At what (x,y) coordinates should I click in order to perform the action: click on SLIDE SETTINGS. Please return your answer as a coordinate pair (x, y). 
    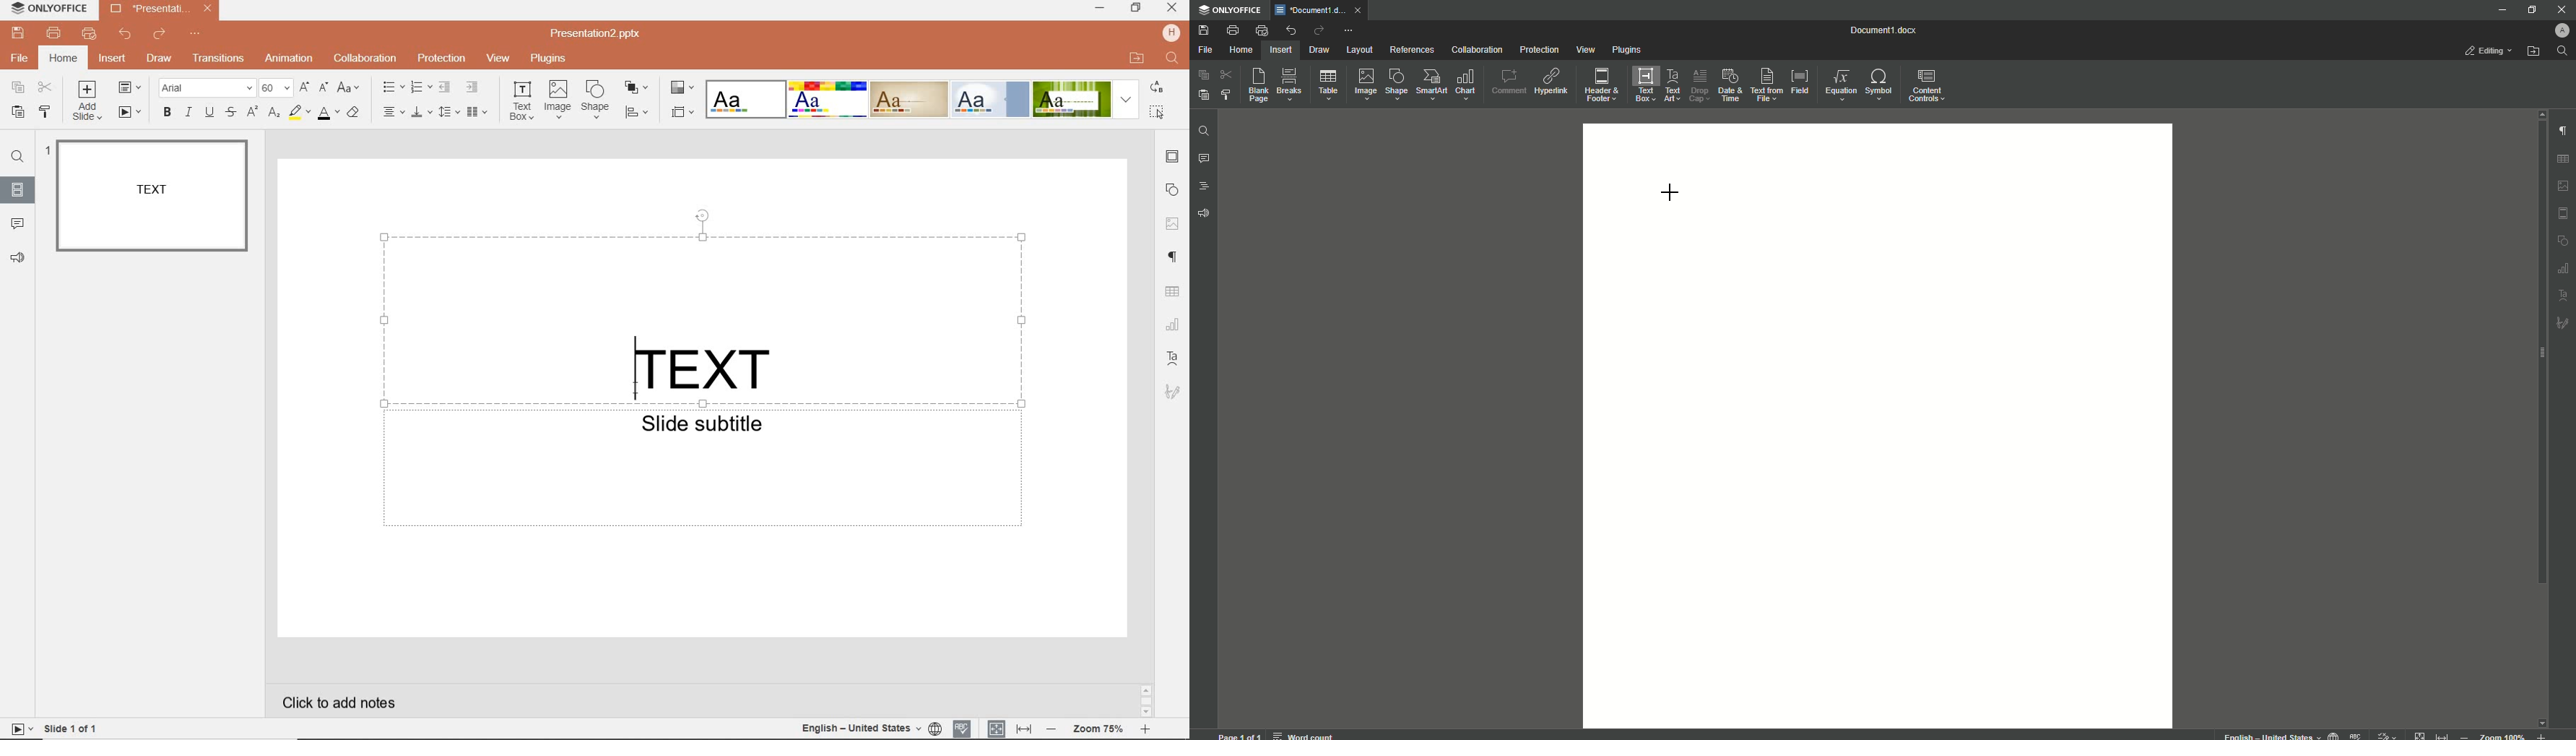
    Looking at the image, I should click on (1174, 157).